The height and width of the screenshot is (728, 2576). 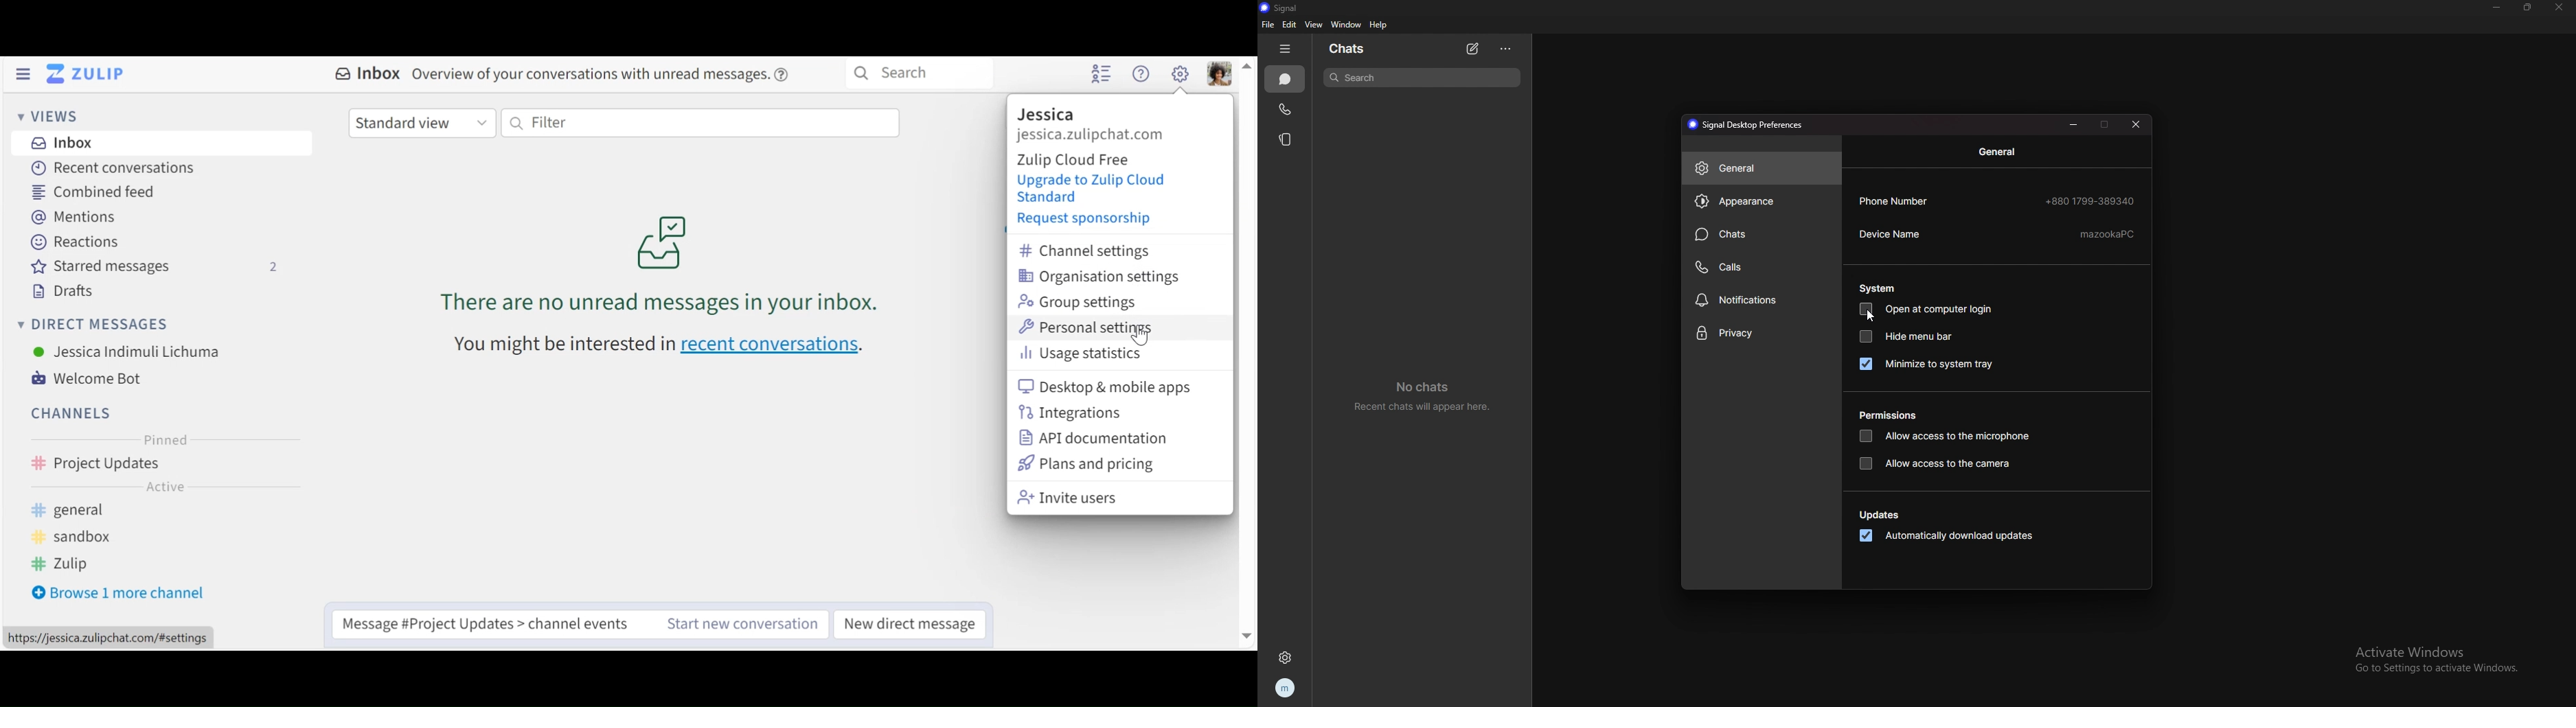 What do you see at coordinates (1289, 25) in the screenshot?
I see `edit` at bounding box center [1289, 25].